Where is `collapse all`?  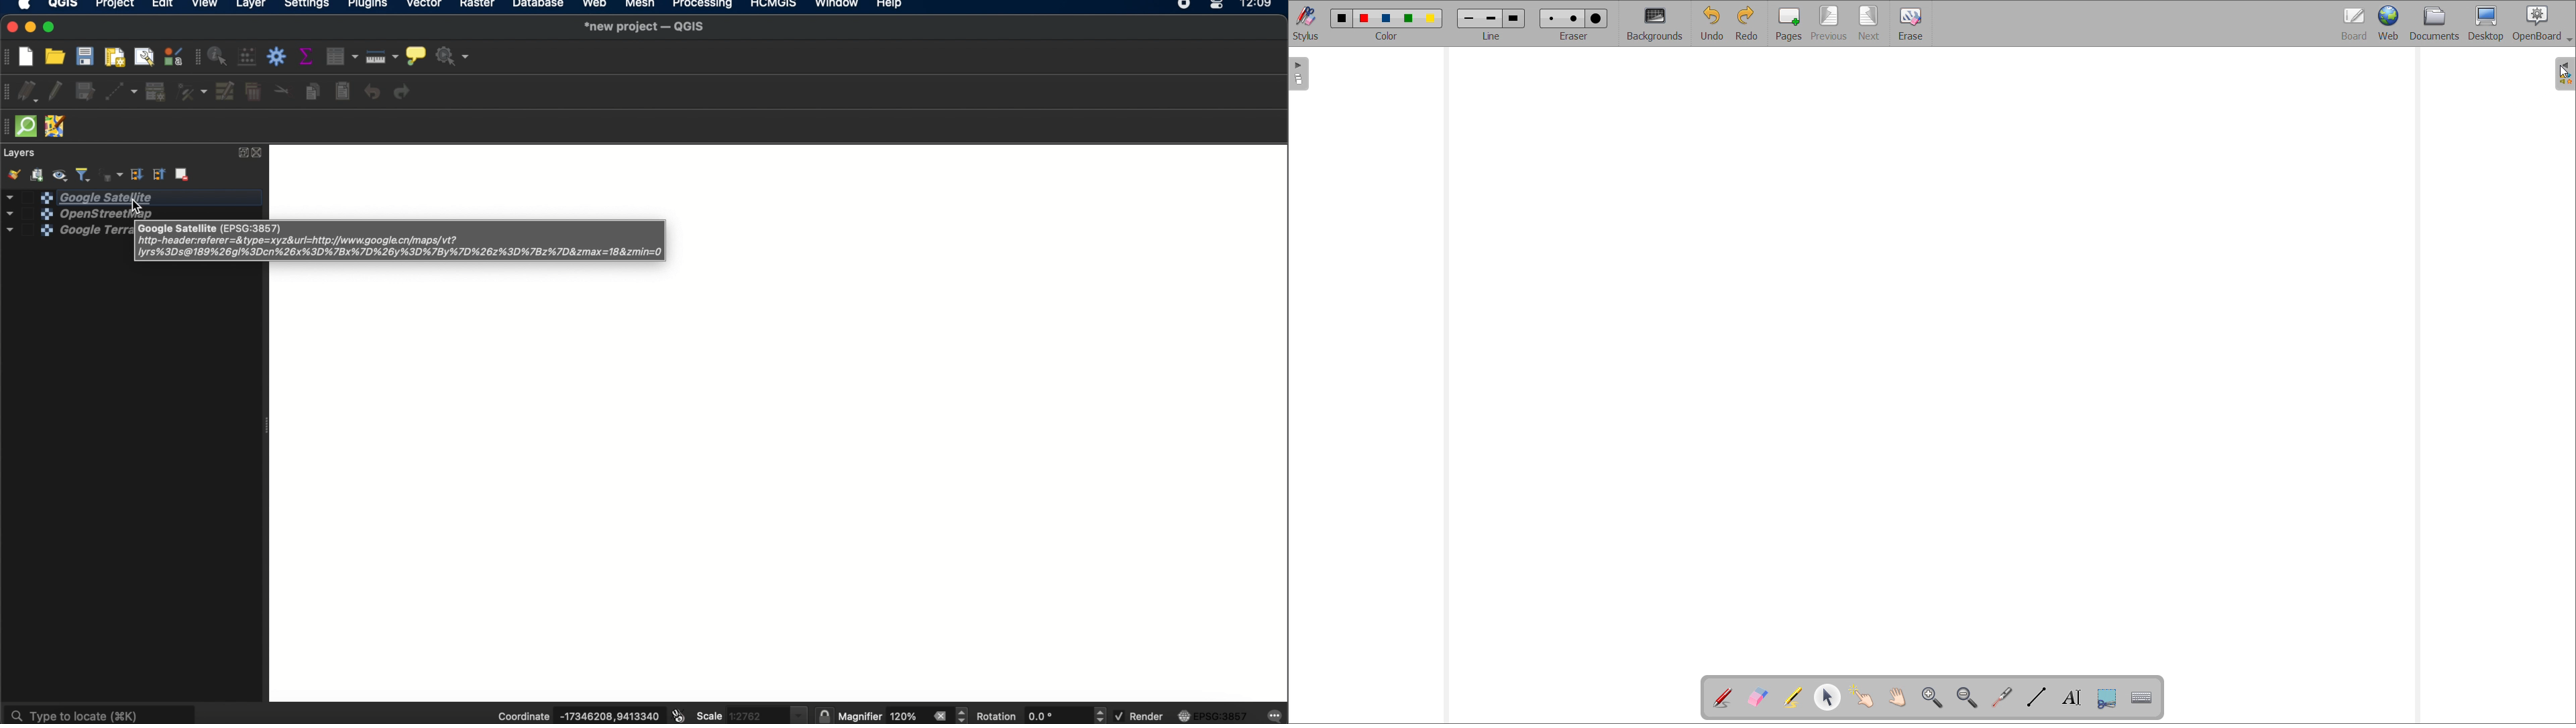 collapse all is located at coordinates (160, 175).